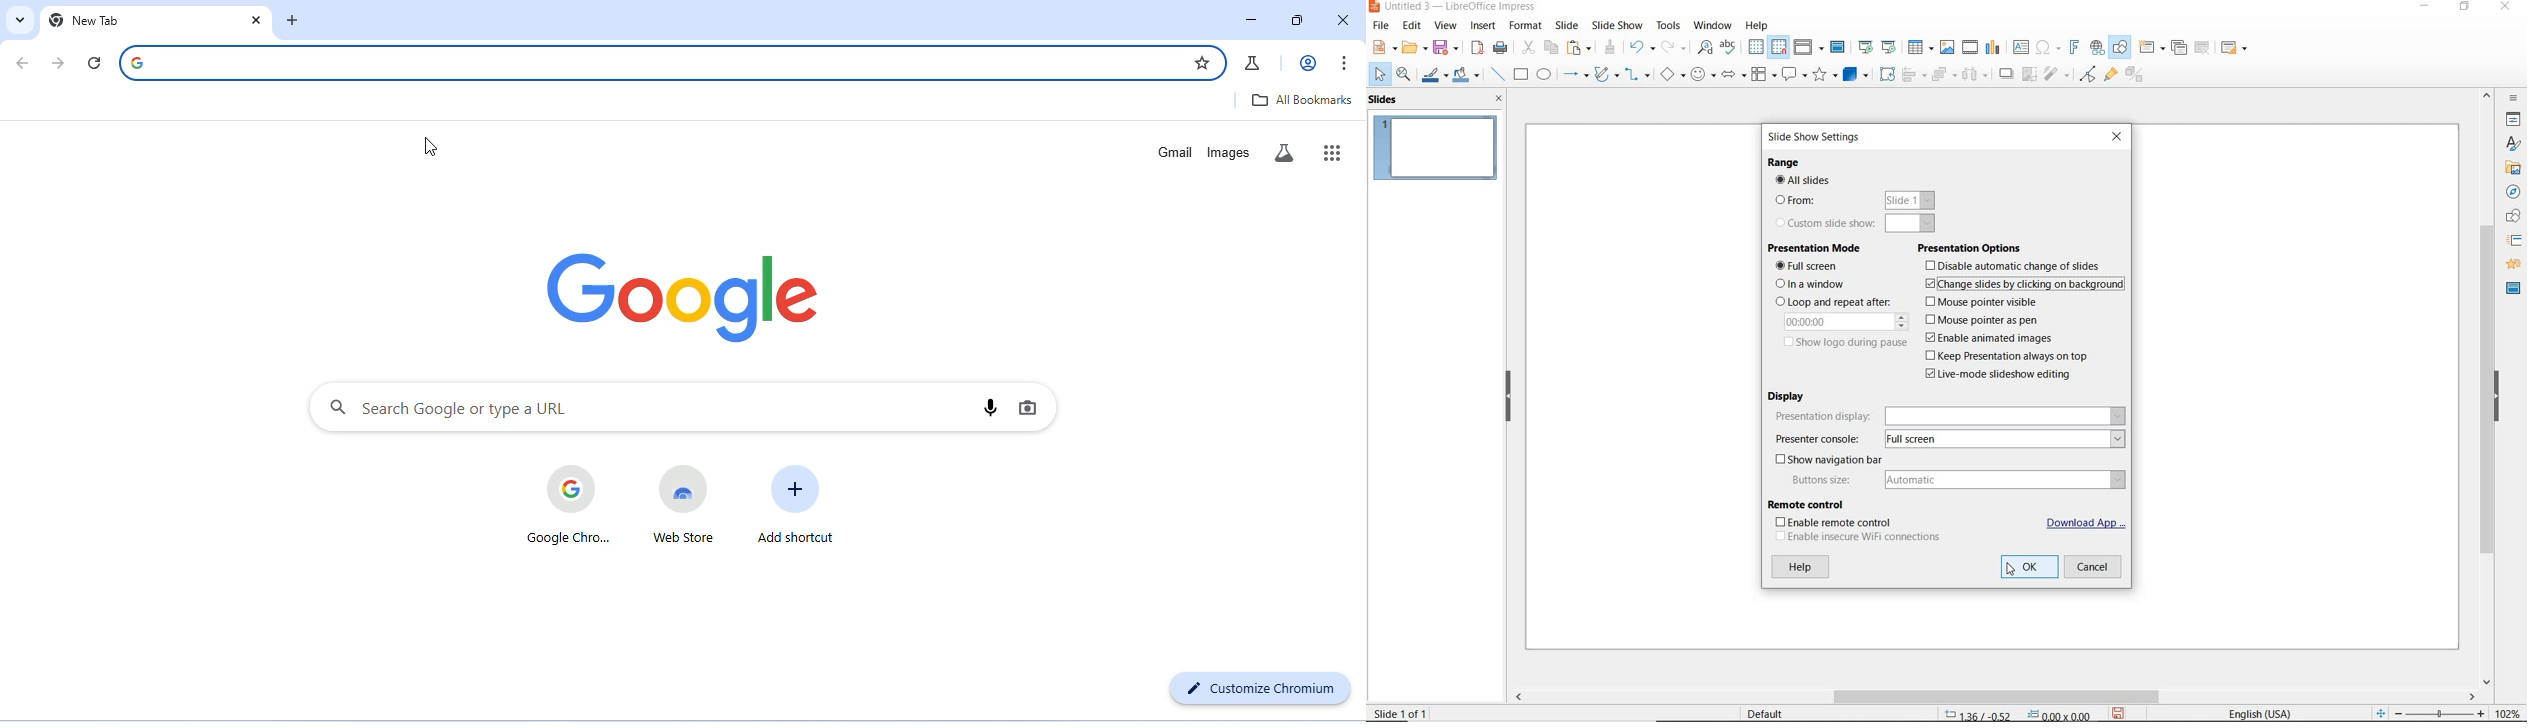  Describe the element at coordinates (2029, 75) in the screenshot. I see `CROP IMAGE` at that location.